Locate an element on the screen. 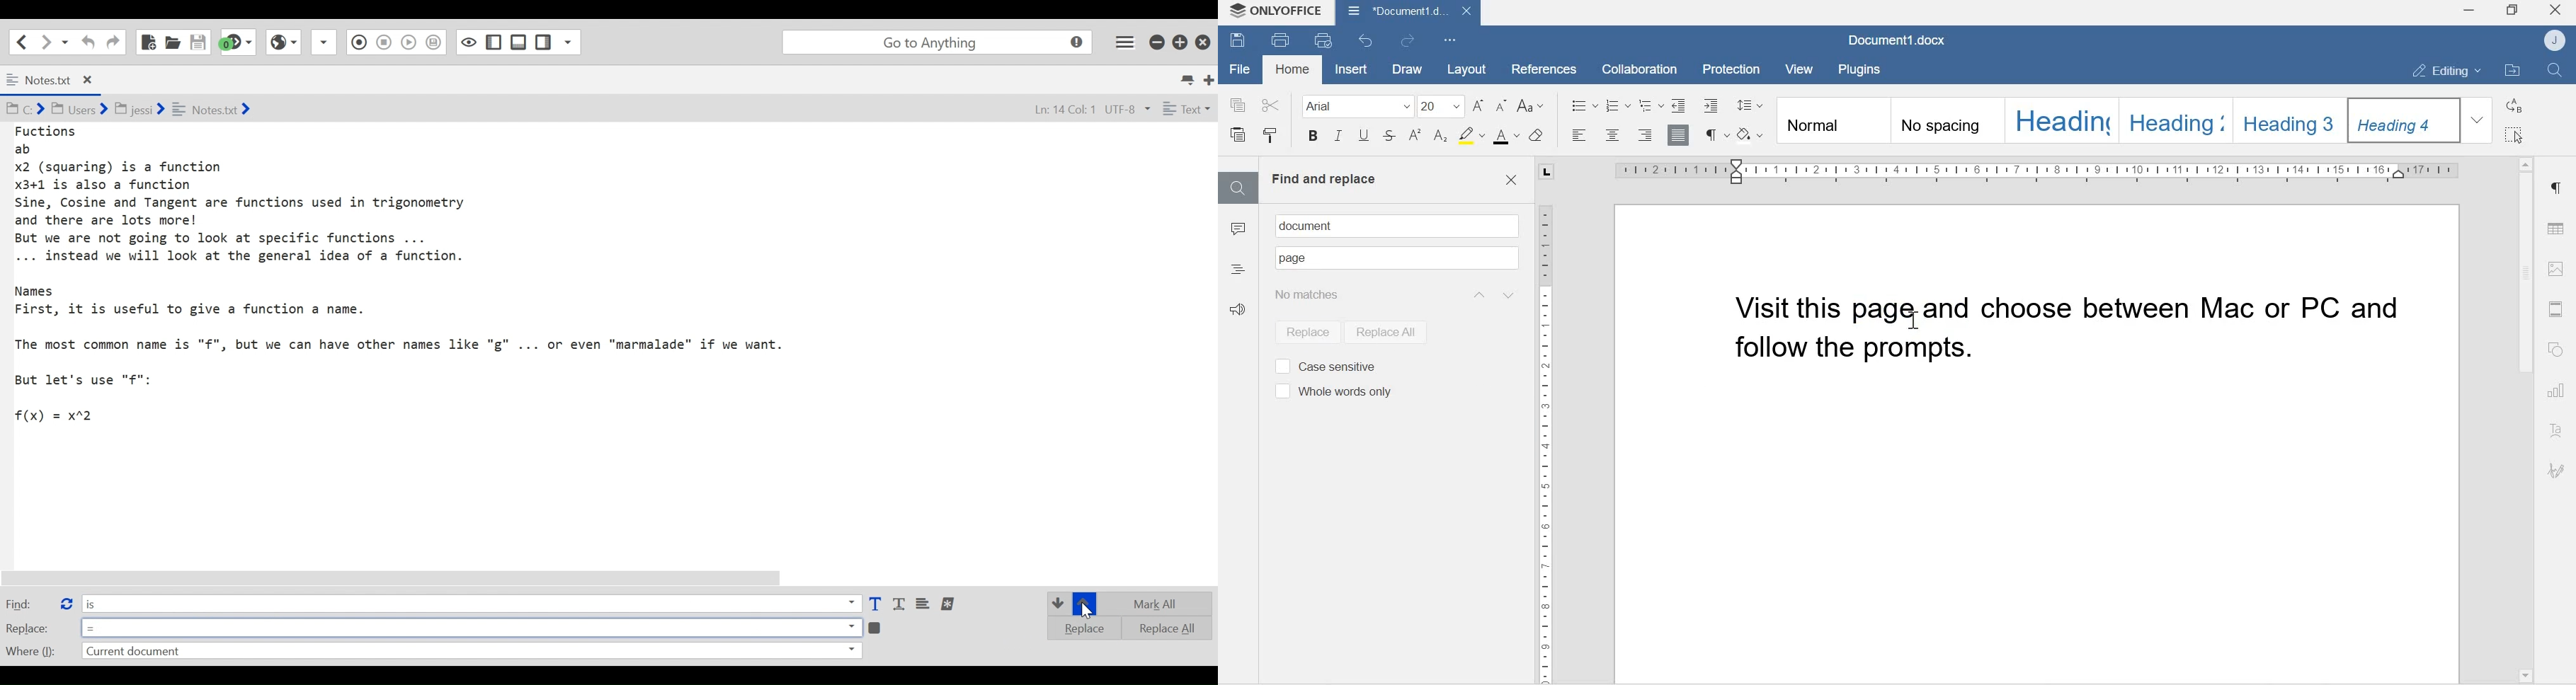 This screenshot has width=2576, height=700. Mark all is located at coordinates (1160, 604).